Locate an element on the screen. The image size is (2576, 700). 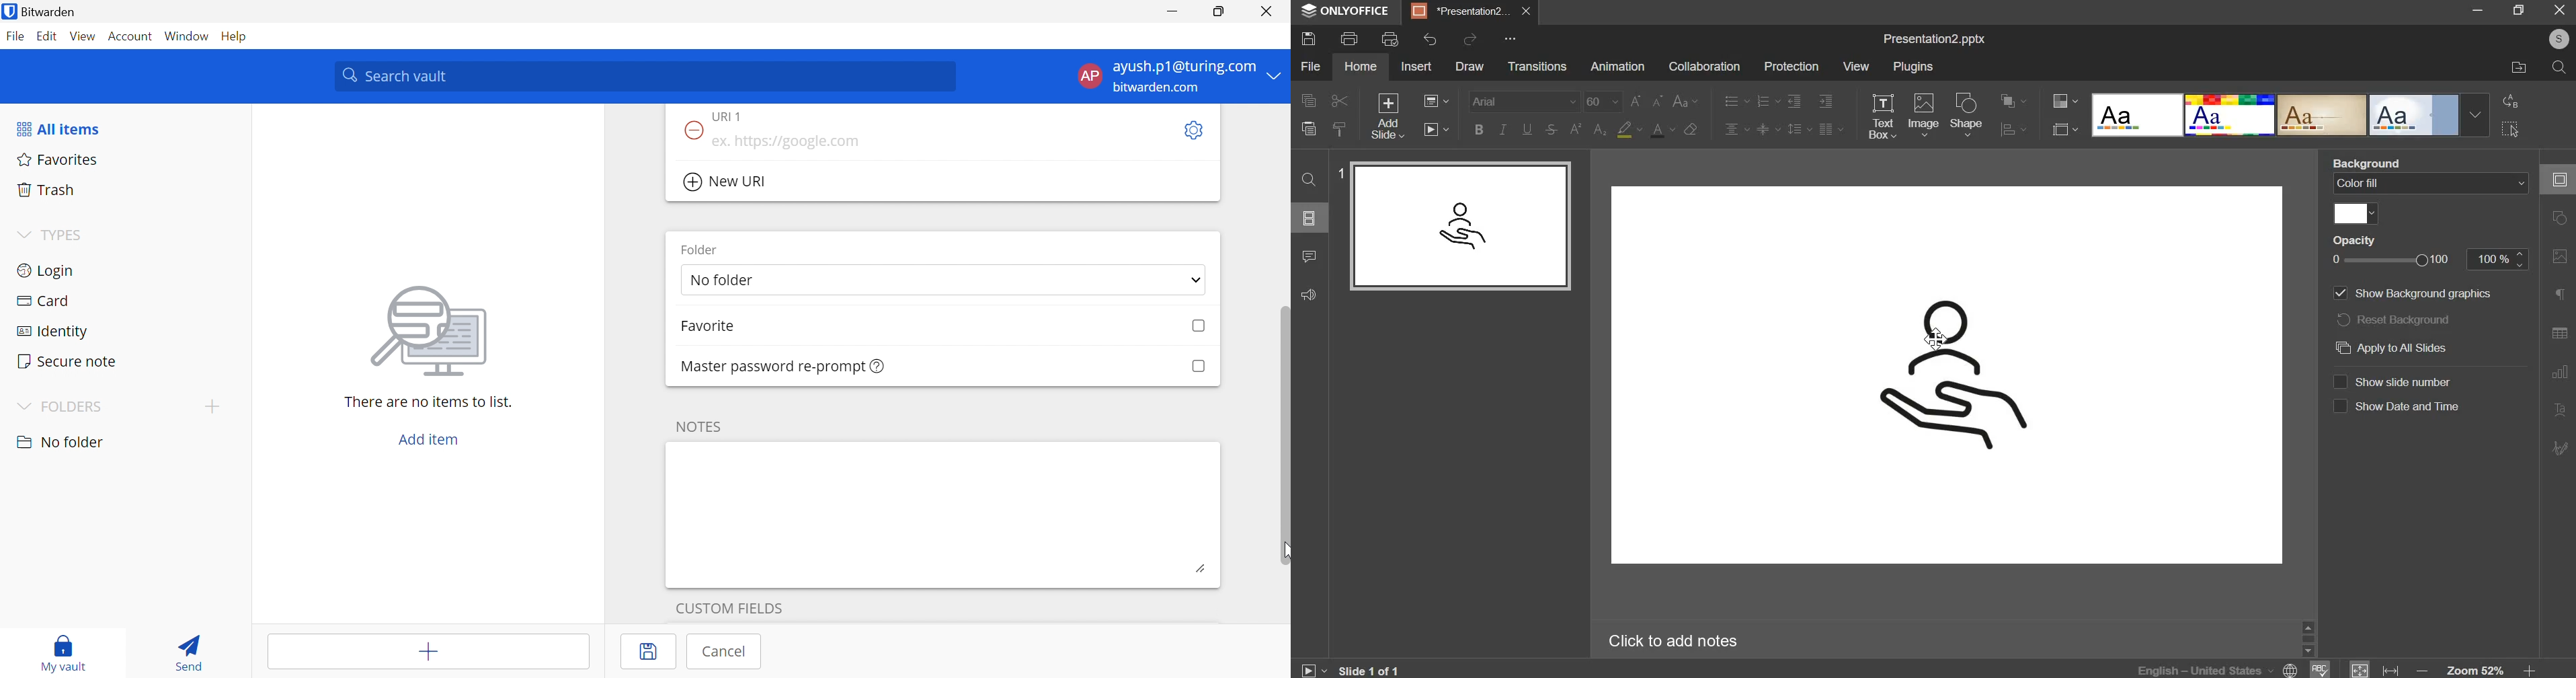
Presentation2.pptx is located at coordinates (1932, 39).